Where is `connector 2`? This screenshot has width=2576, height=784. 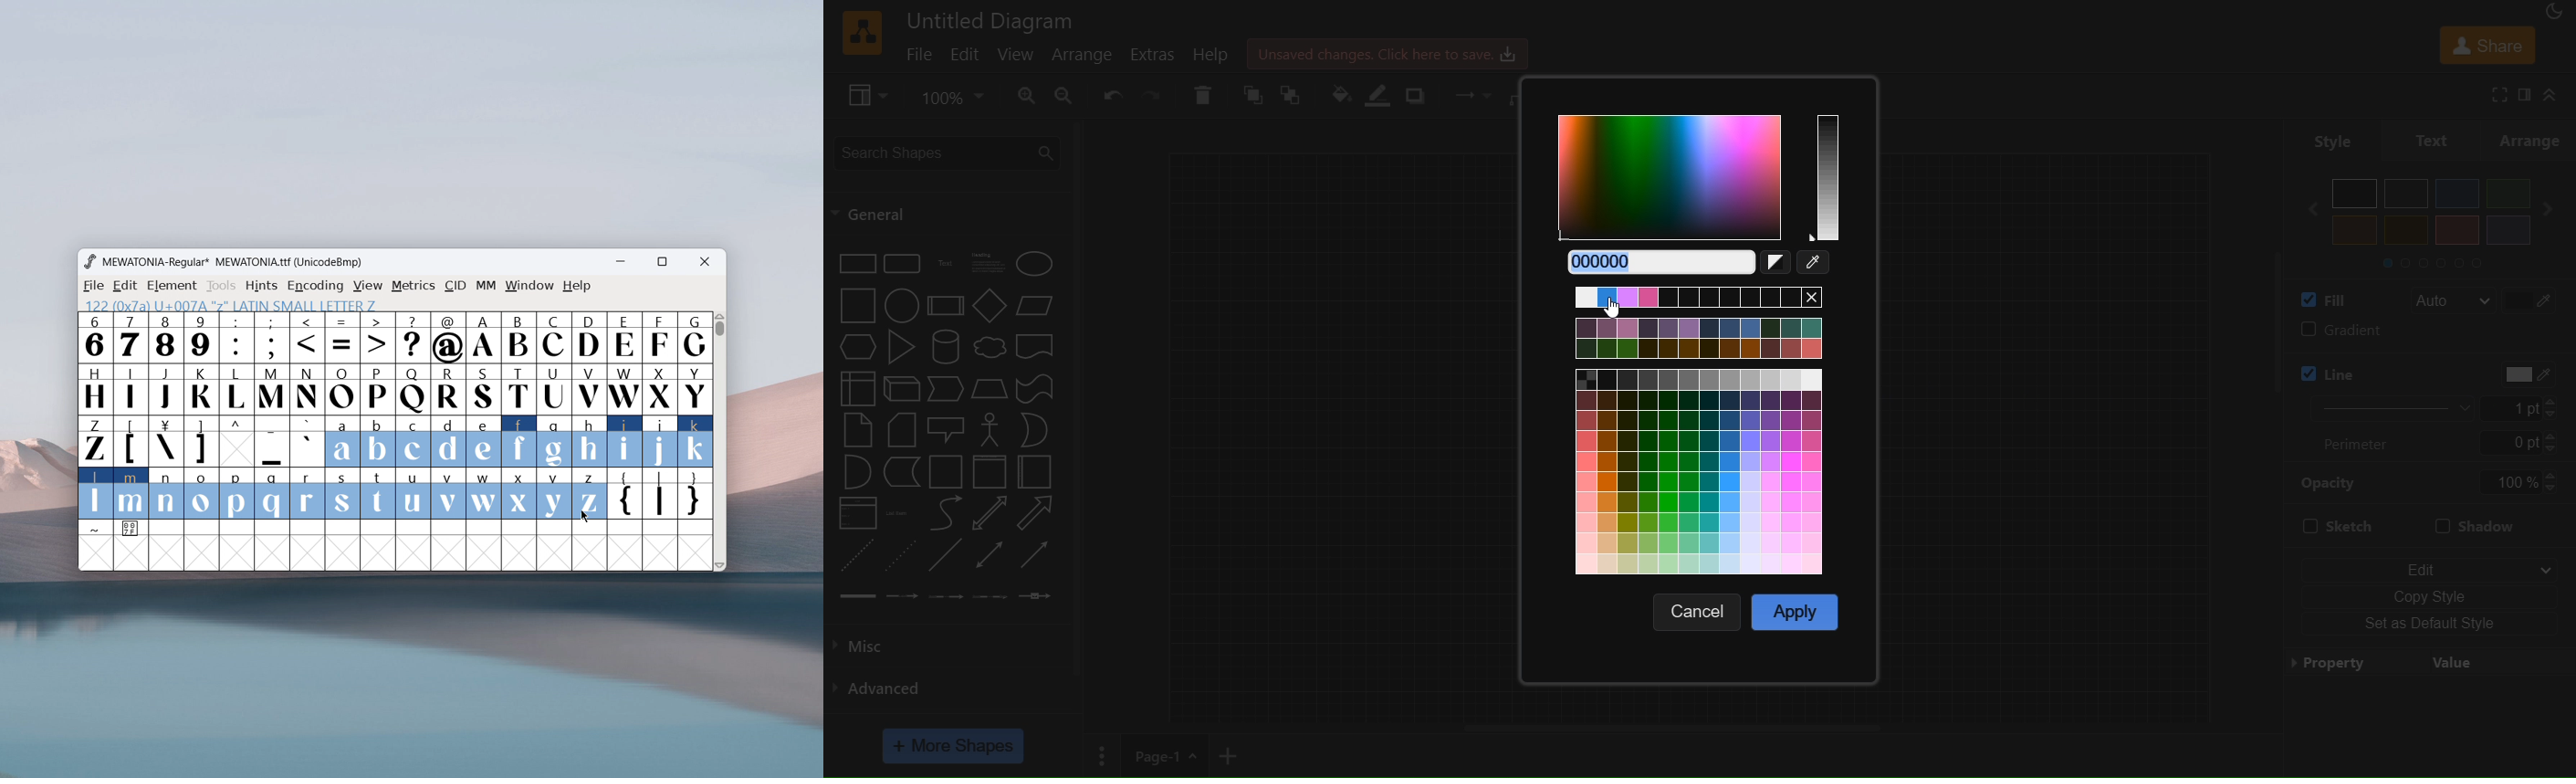 connector 2 is located at coordinates (903, 595).